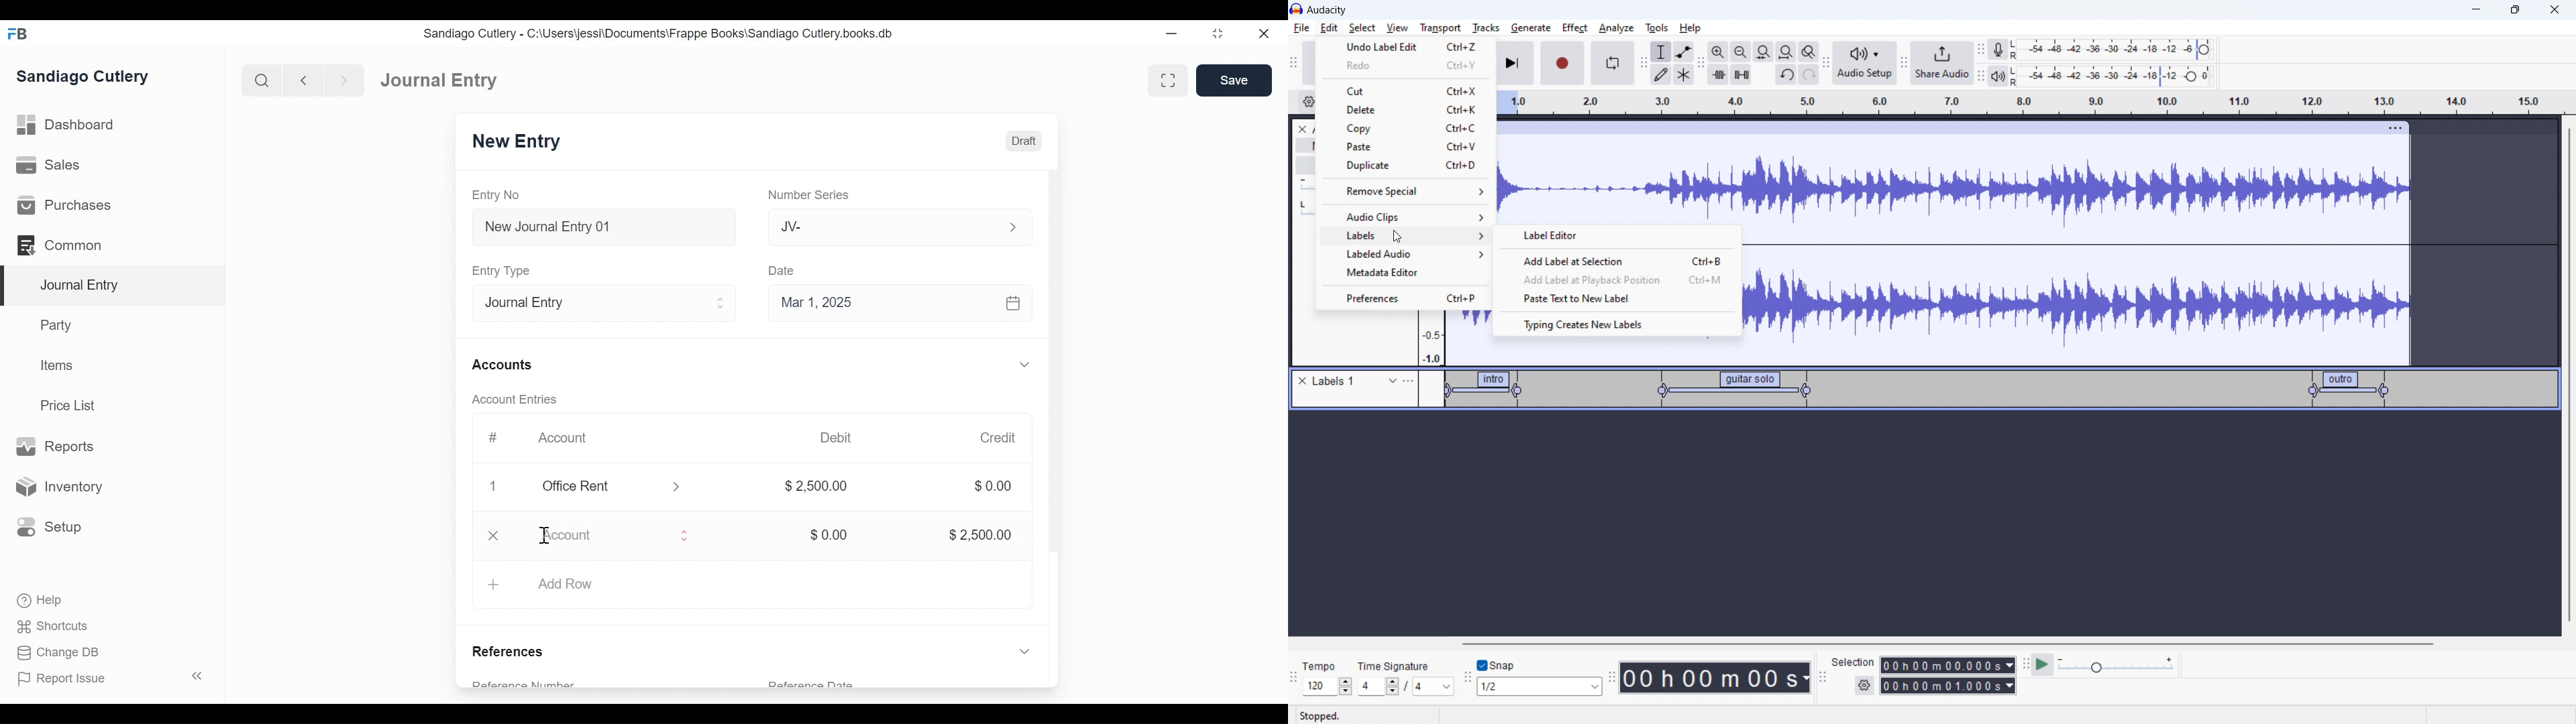 The height and width of the screenshot is (728, 2576). What do you see at coordinates (1949, 686) in the screenshot?
I see `selection end time` at bounding box center [1949, 686].